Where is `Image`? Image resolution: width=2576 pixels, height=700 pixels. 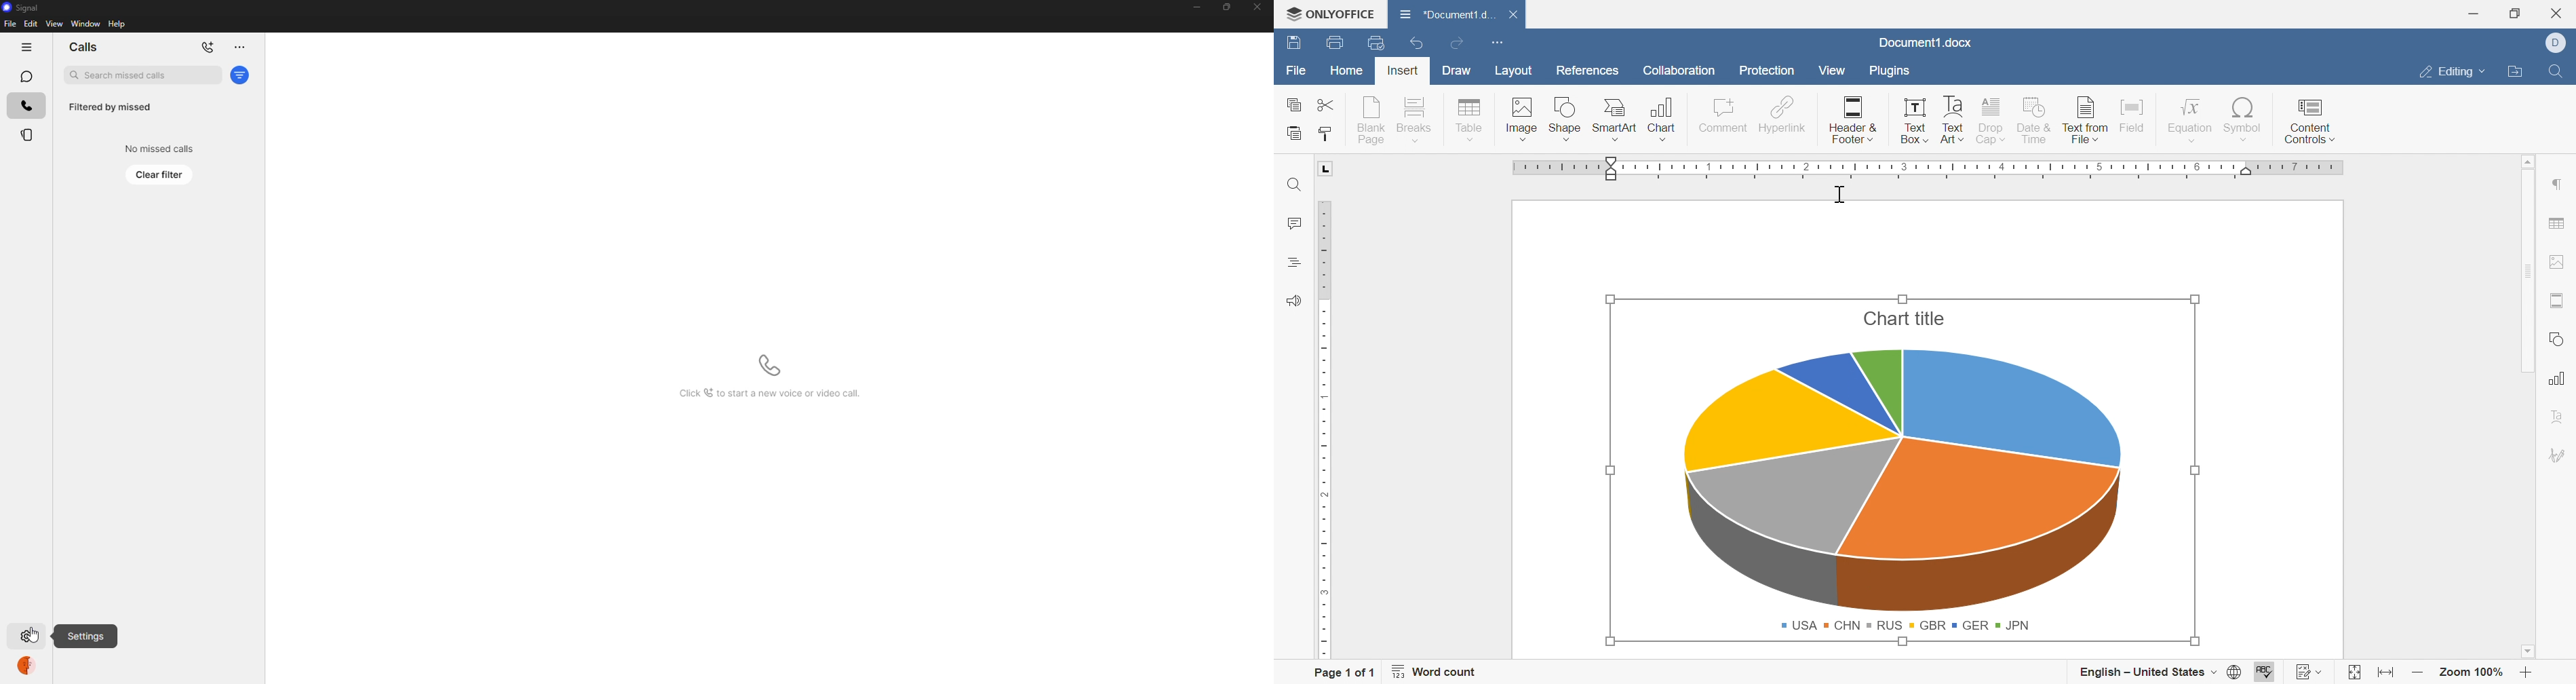 Image is located at coordinates (1522, 117).